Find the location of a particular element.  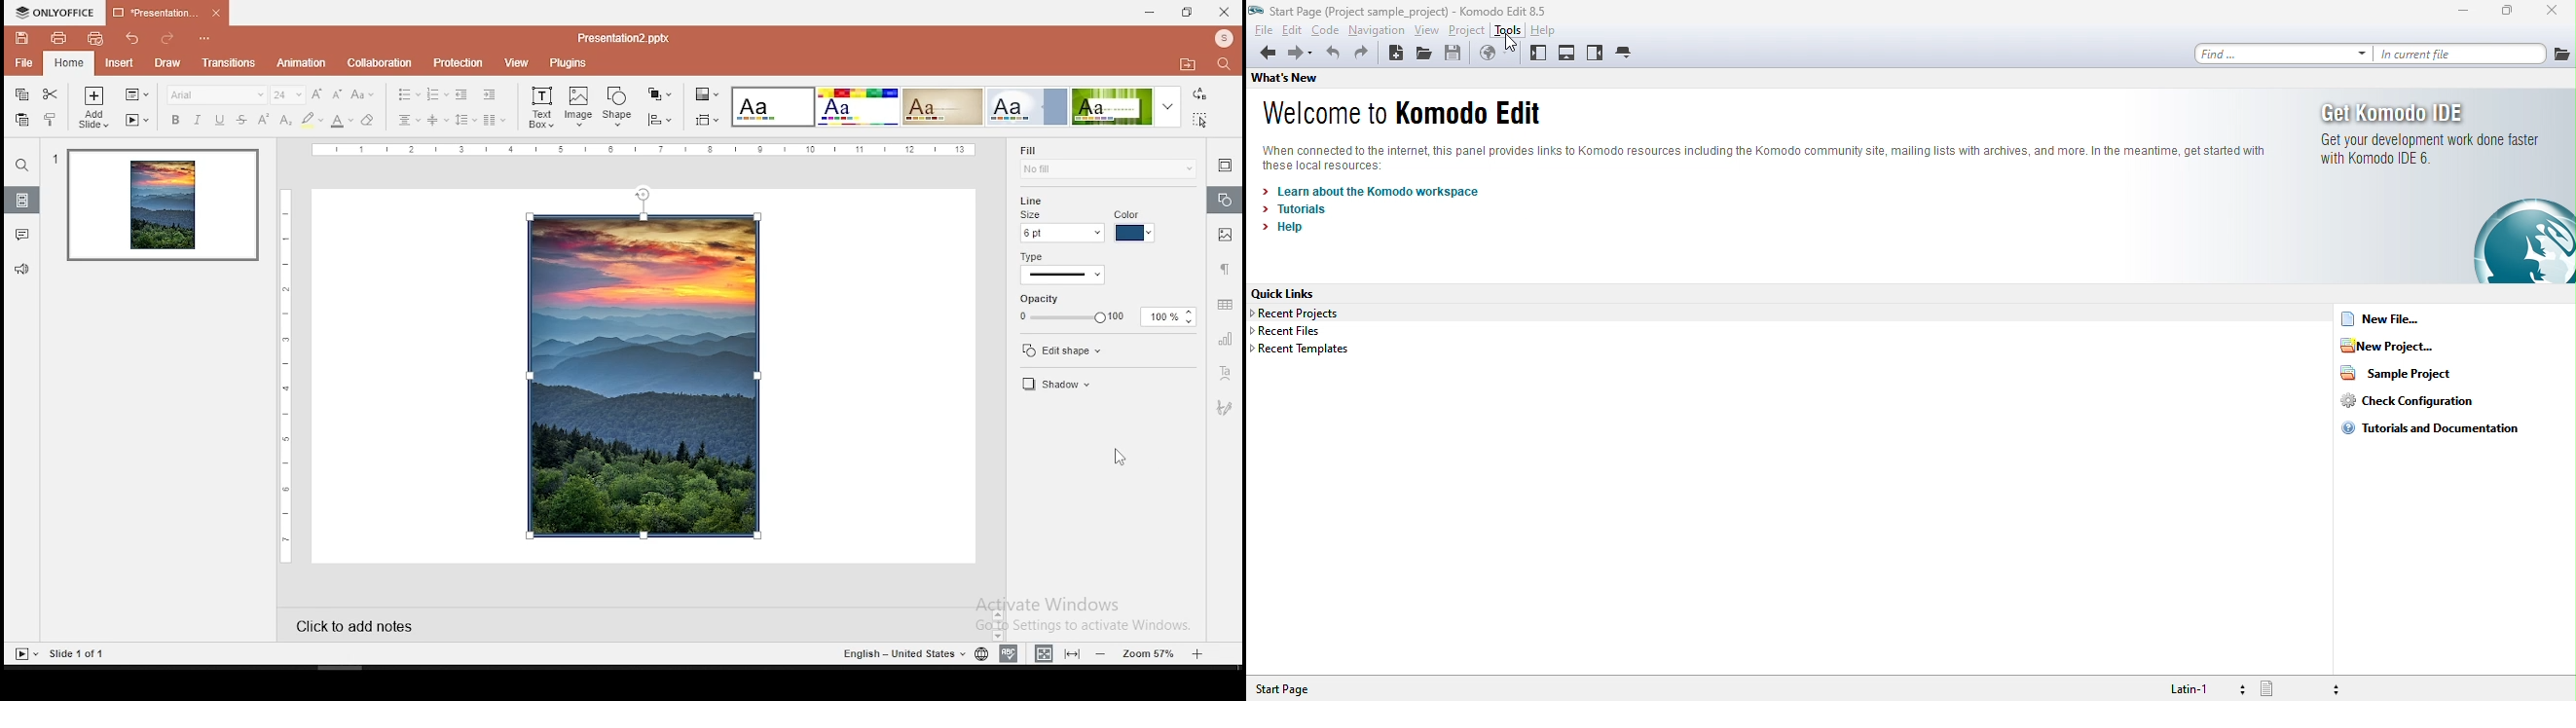

decrease indent is located at coordinates (461, 94).